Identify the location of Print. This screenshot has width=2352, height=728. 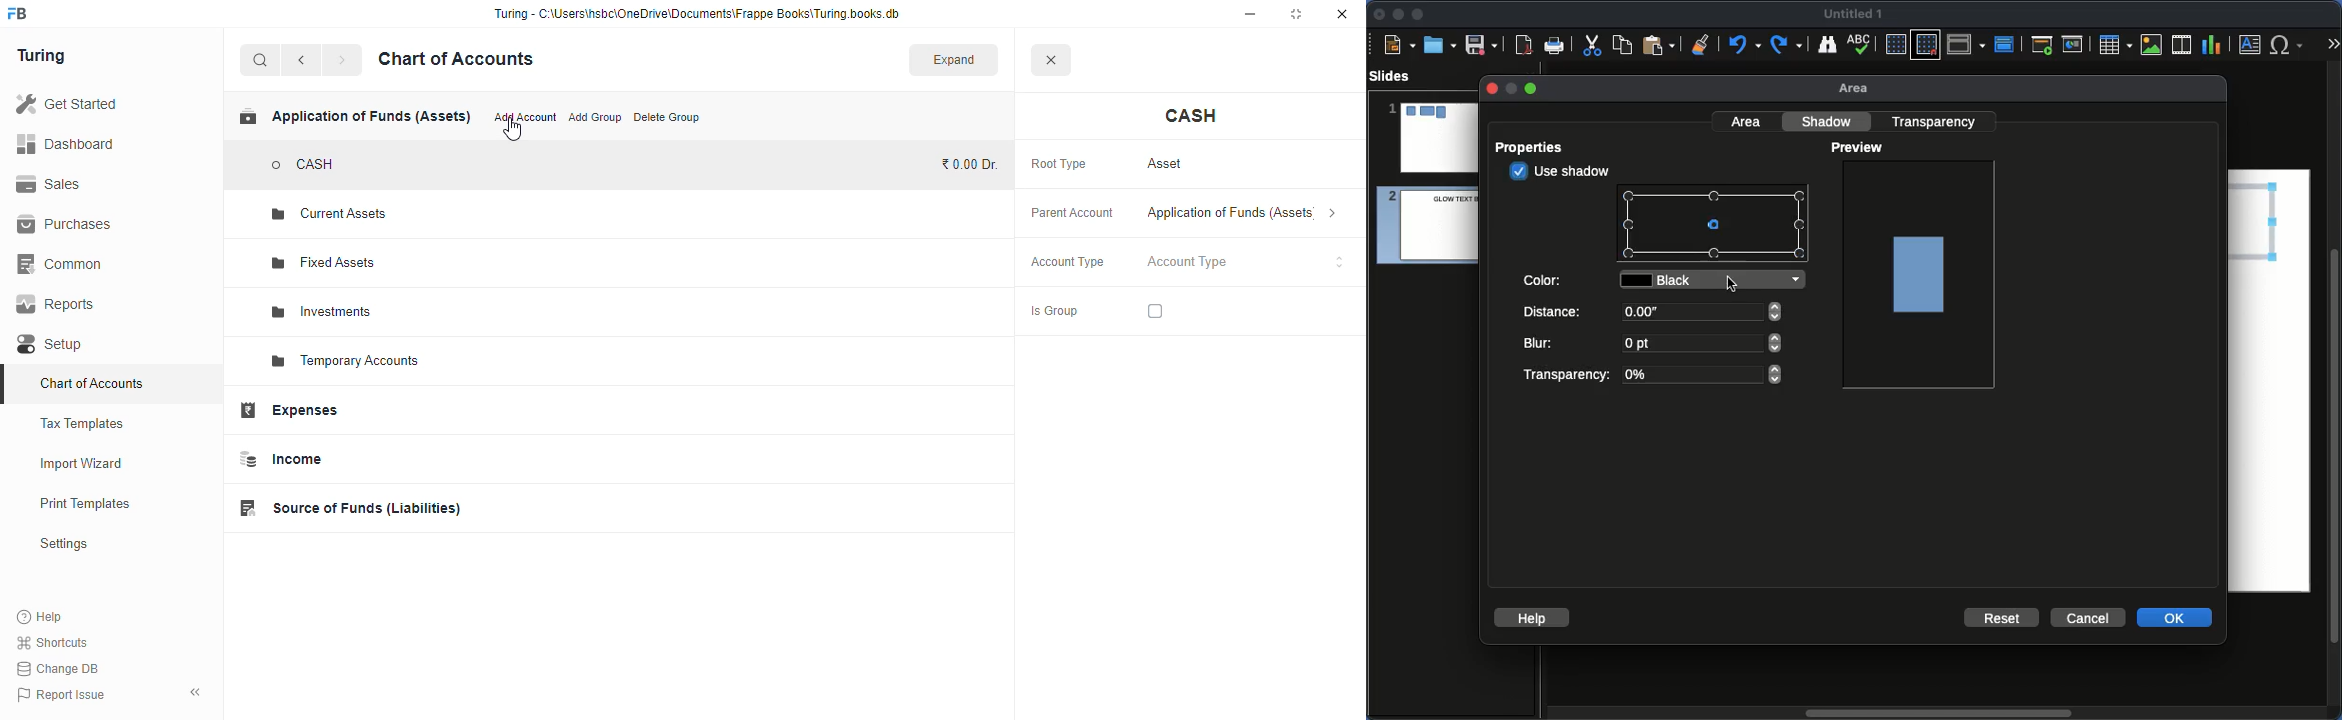
(1555, 47).